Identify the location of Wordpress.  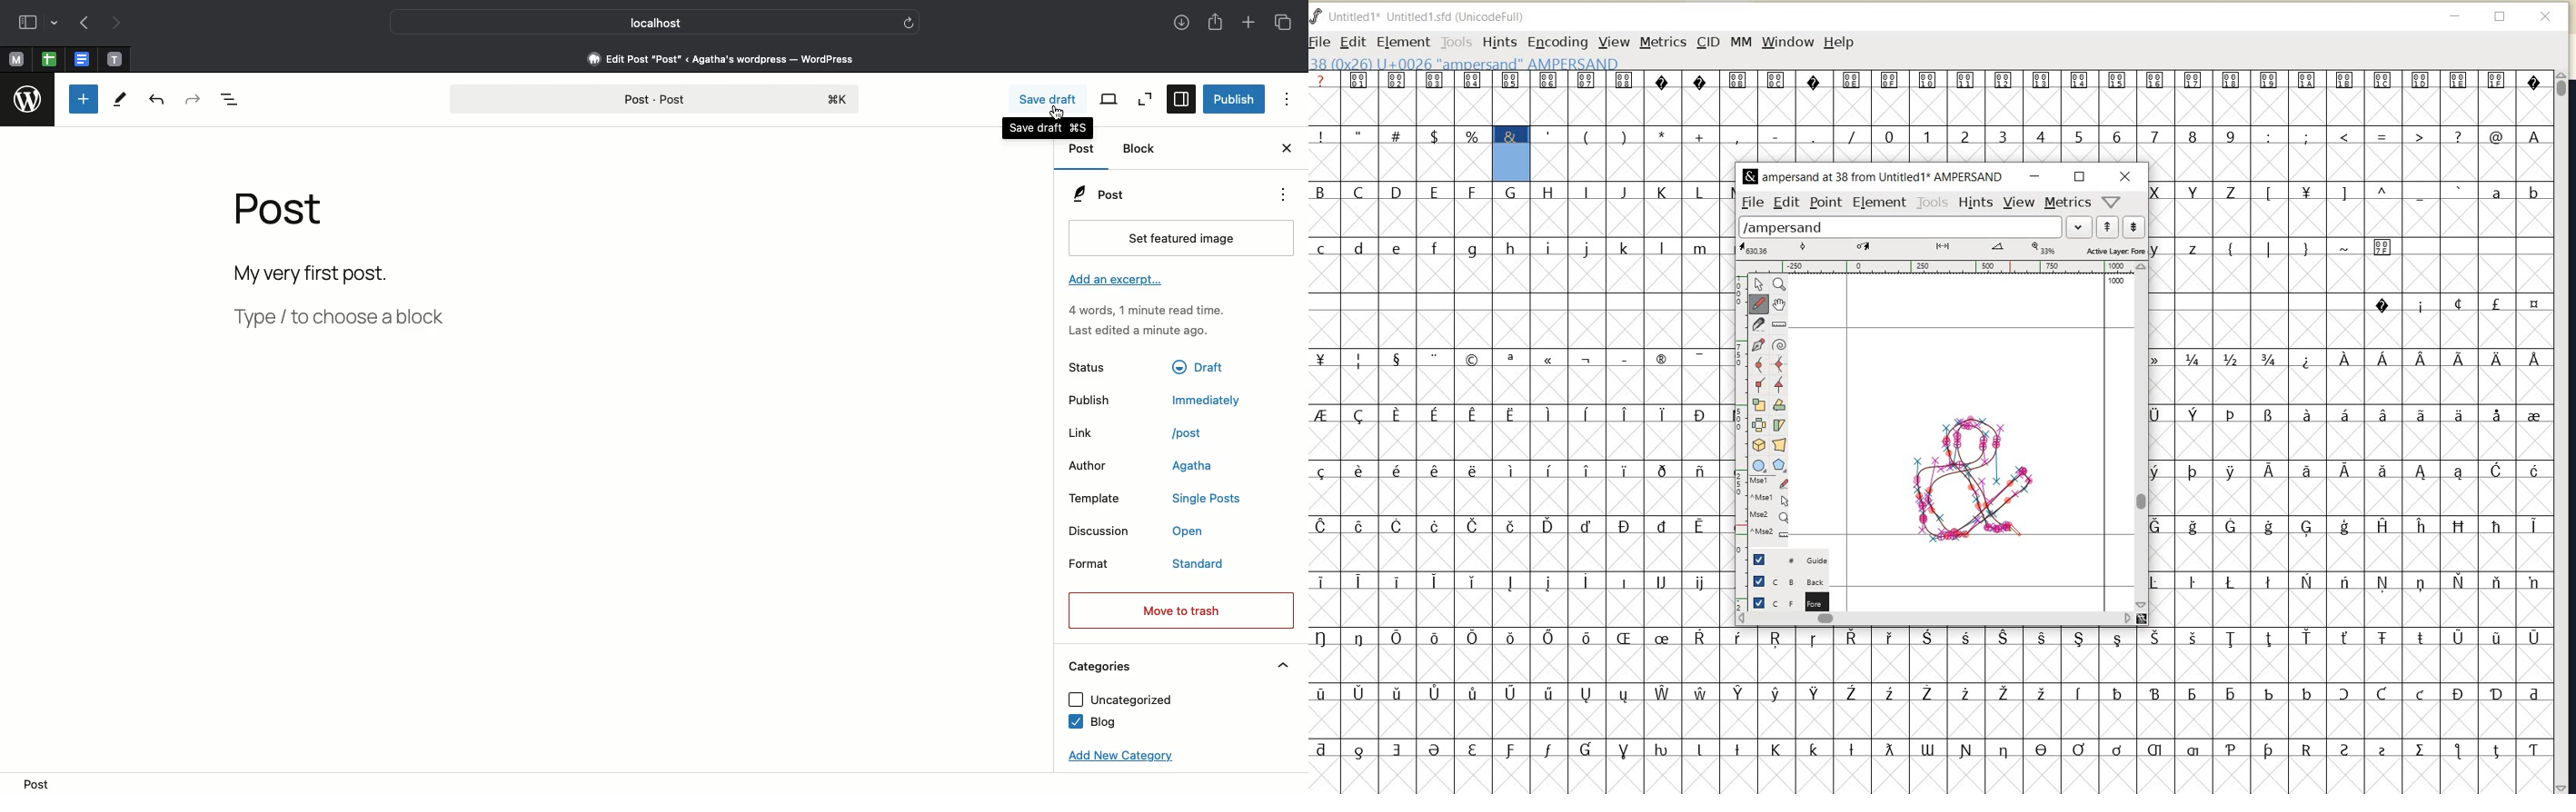
(28, 102).